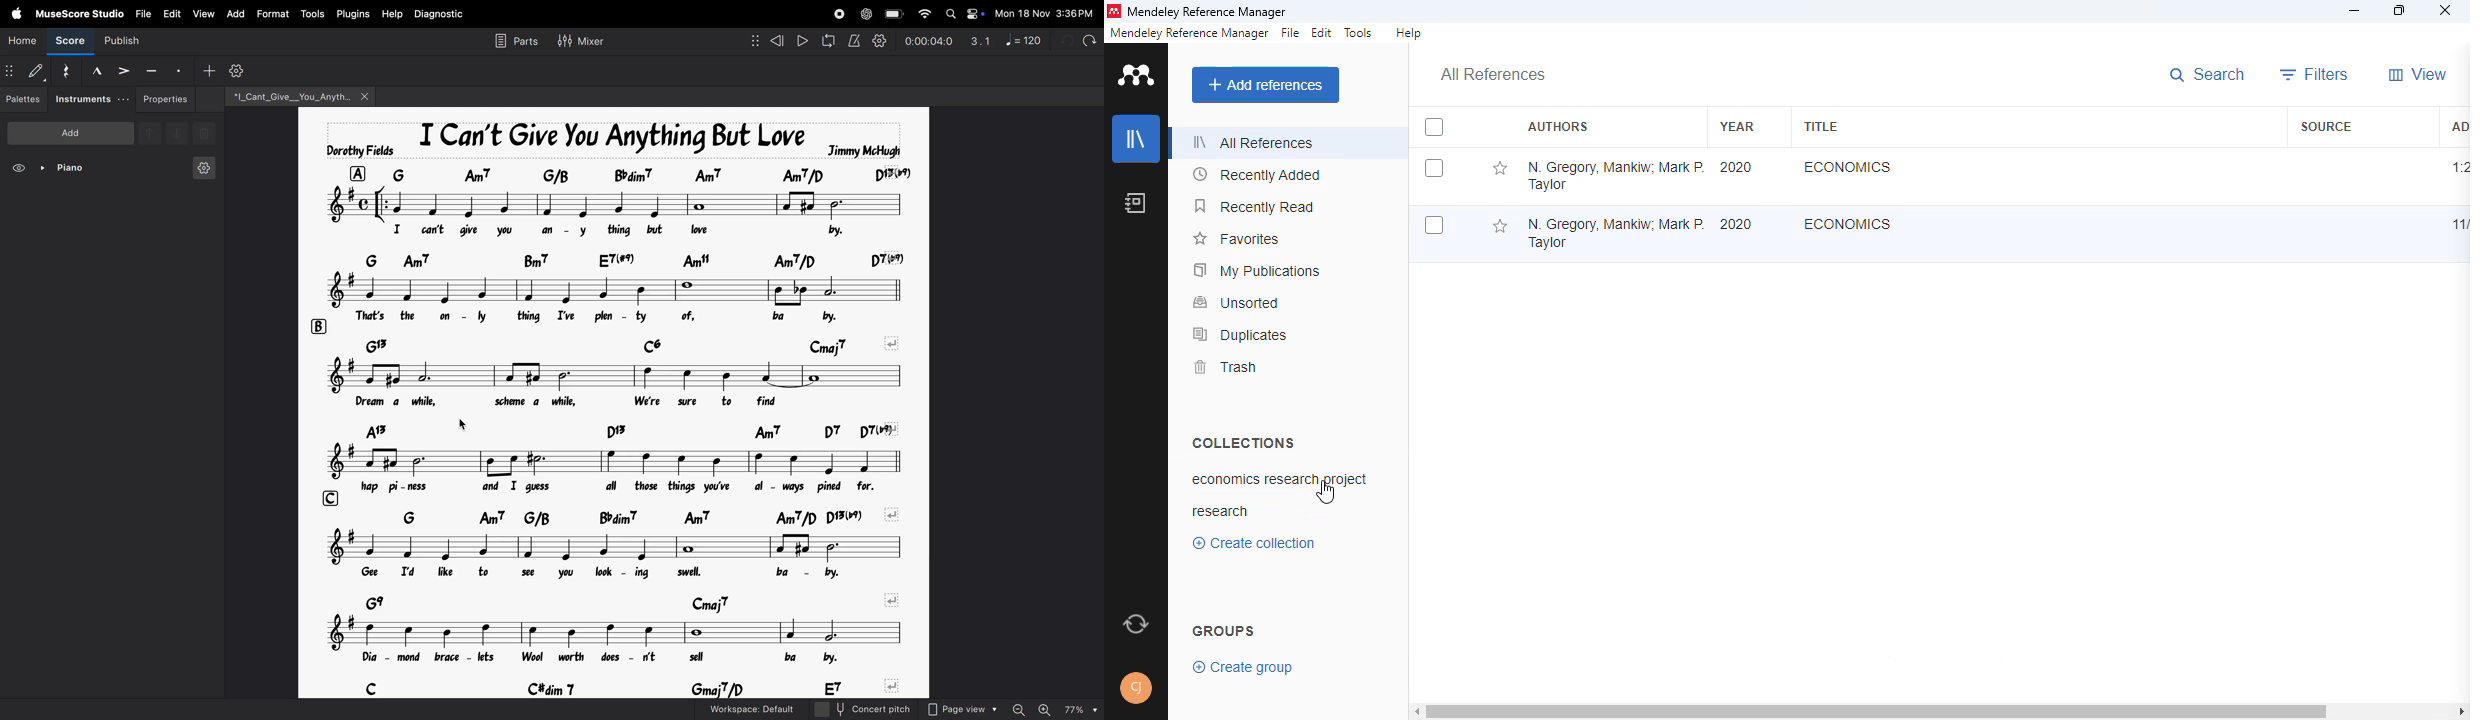  I want to click on trash, so click(1224, 367).